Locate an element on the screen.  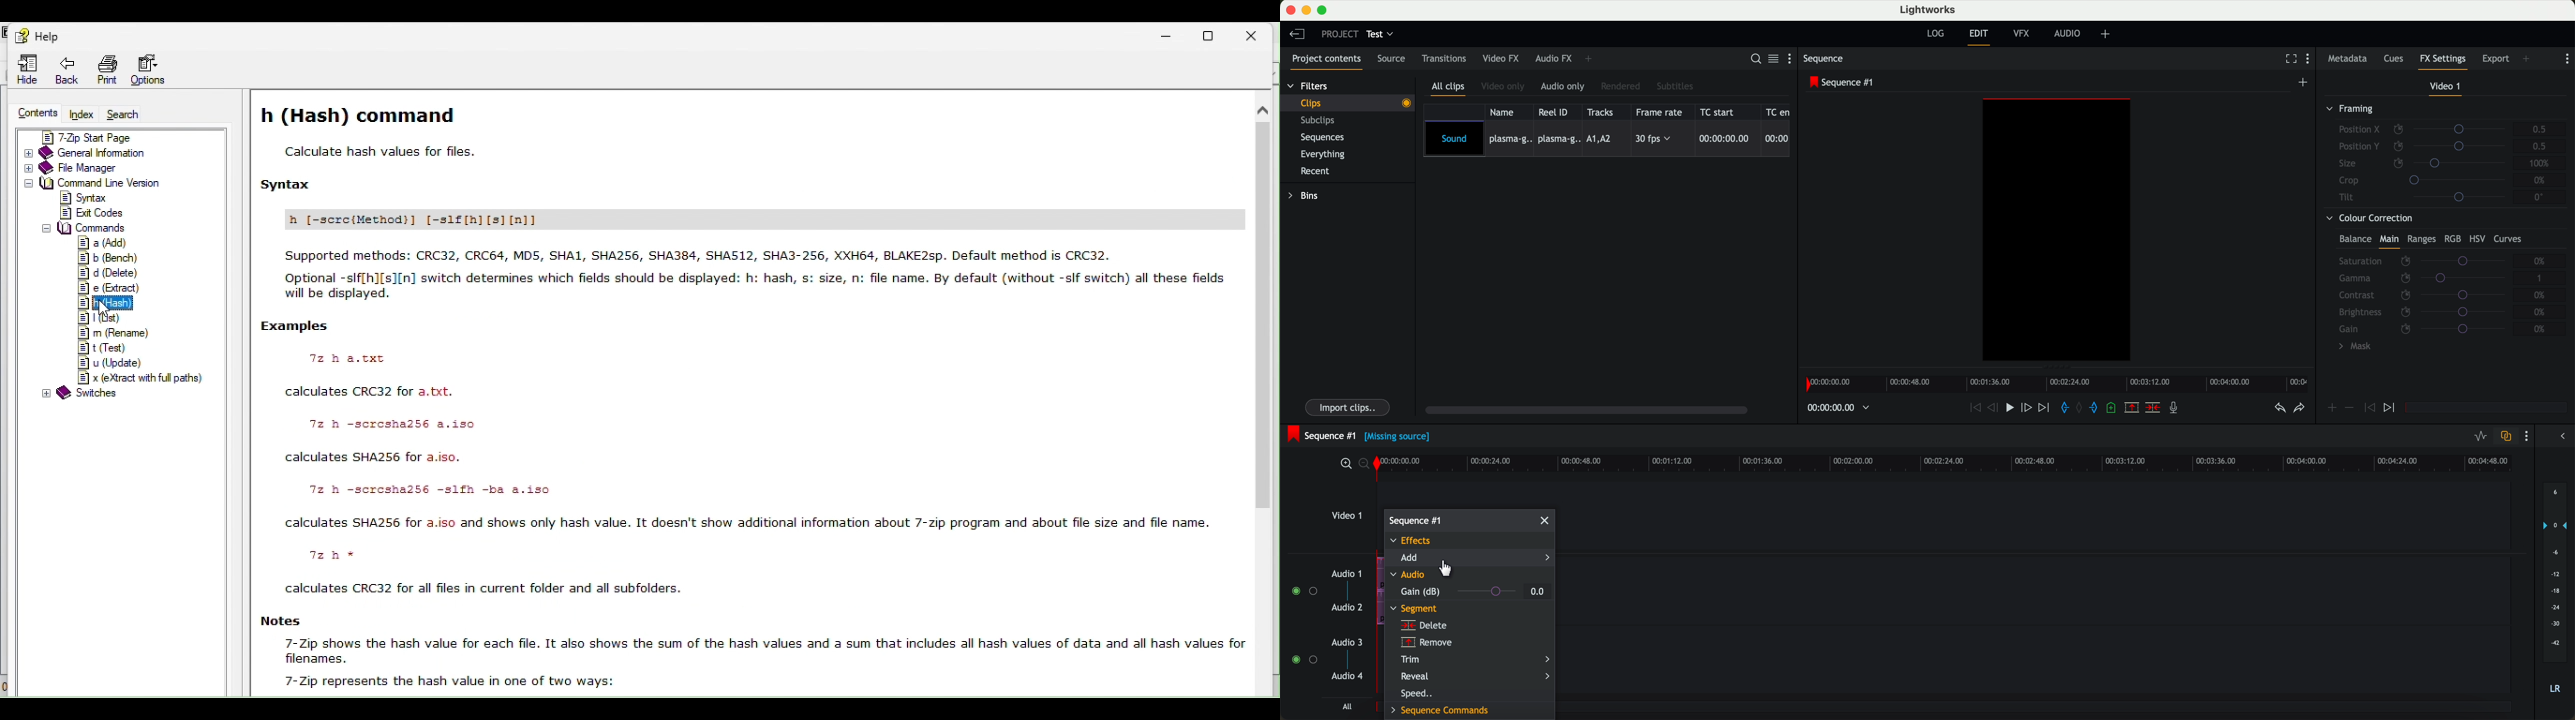
fullscreen is located at coordinates (2289, 60).